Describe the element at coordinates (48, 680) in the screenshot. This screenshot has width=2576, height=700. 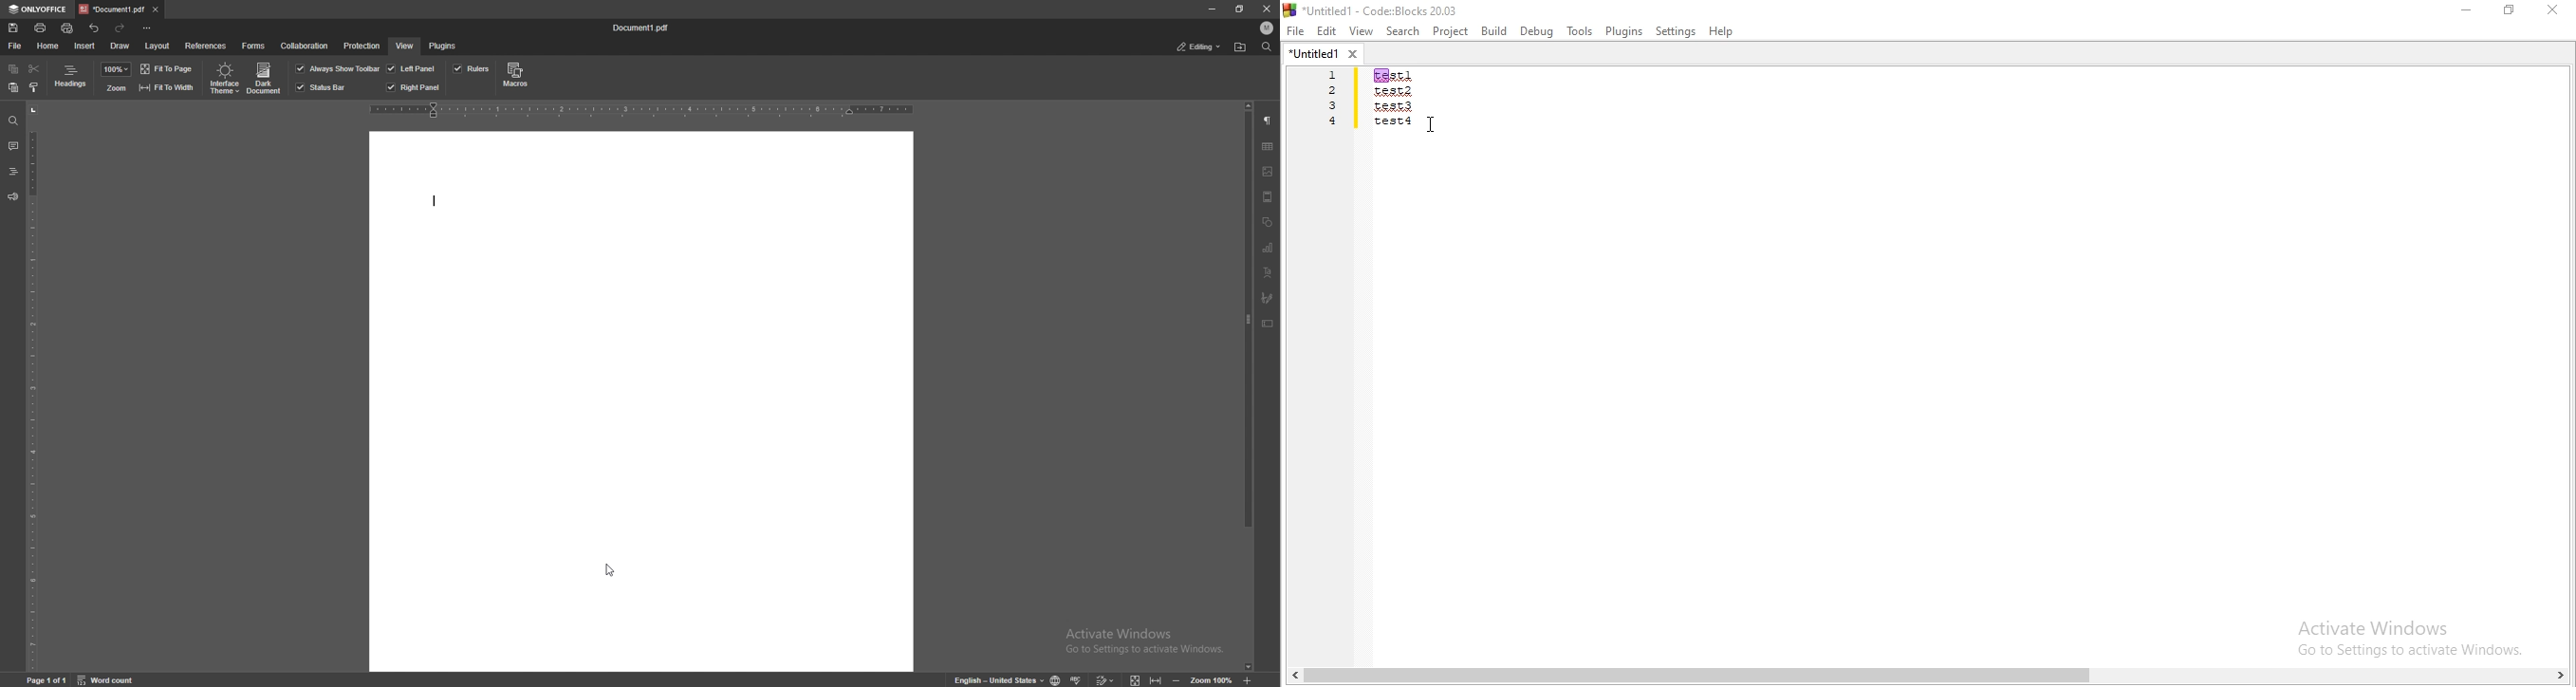
I see `page` at that location.